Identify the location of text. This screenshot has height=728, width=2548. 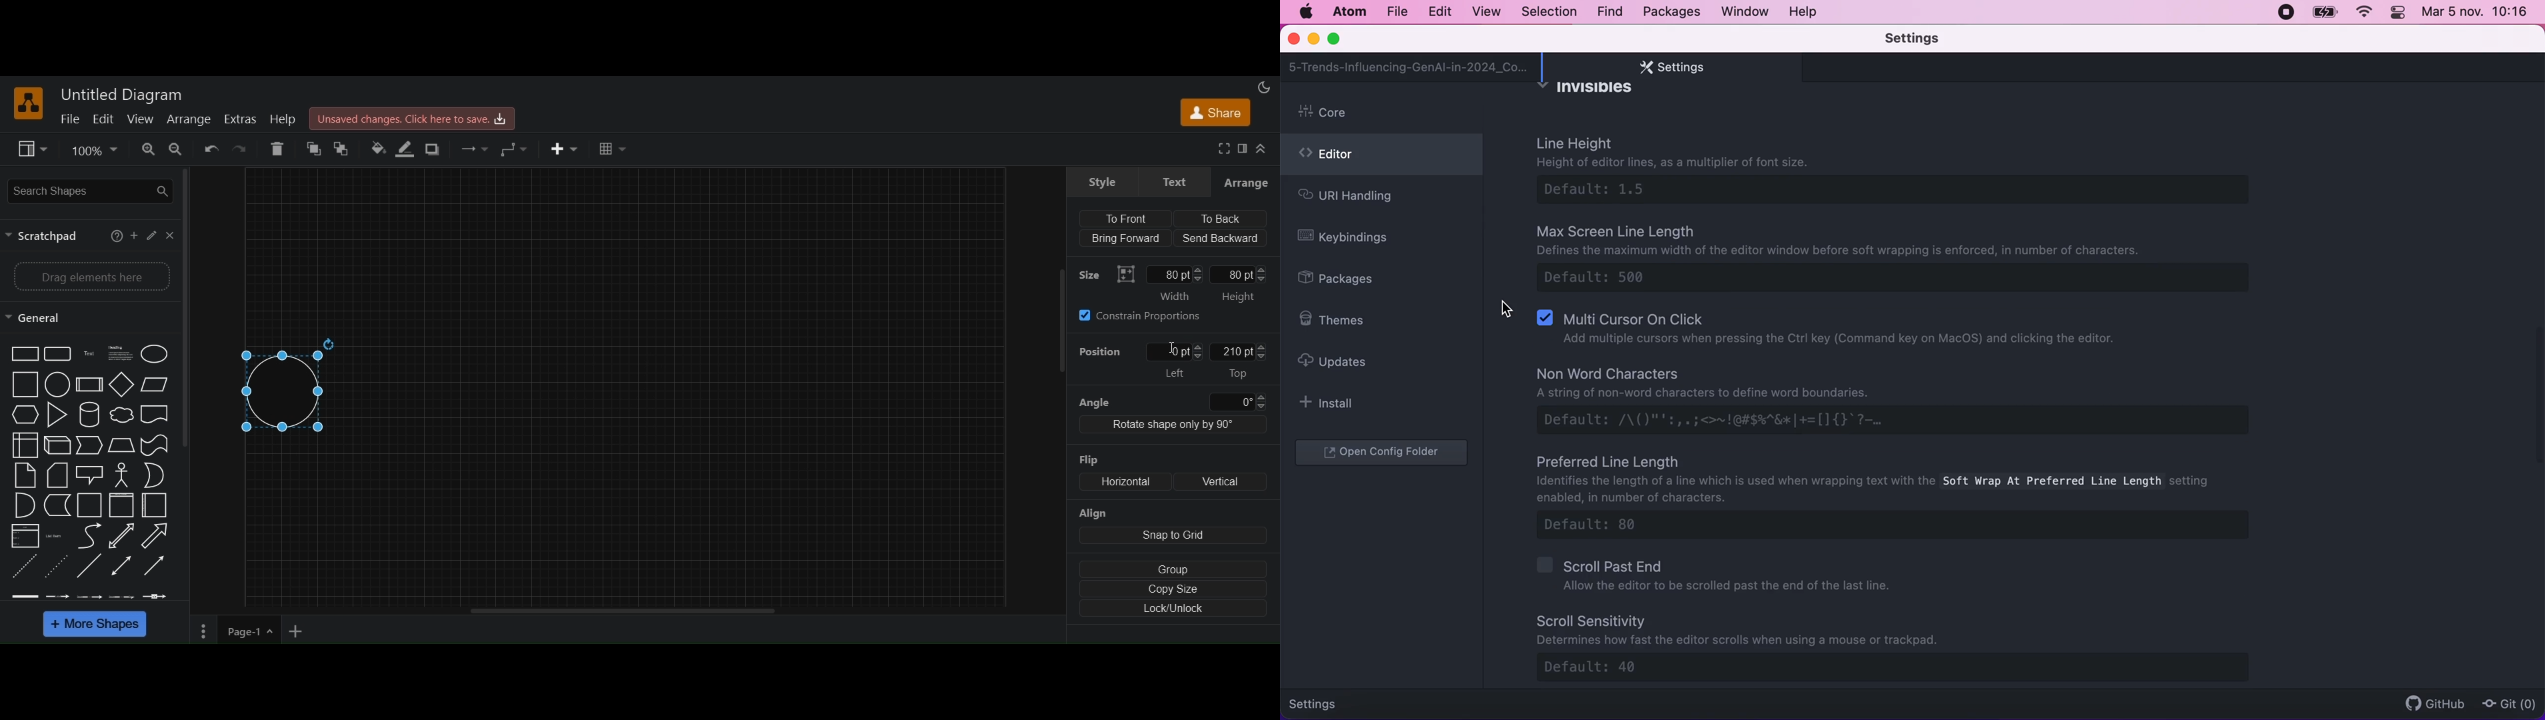
(57, 536).